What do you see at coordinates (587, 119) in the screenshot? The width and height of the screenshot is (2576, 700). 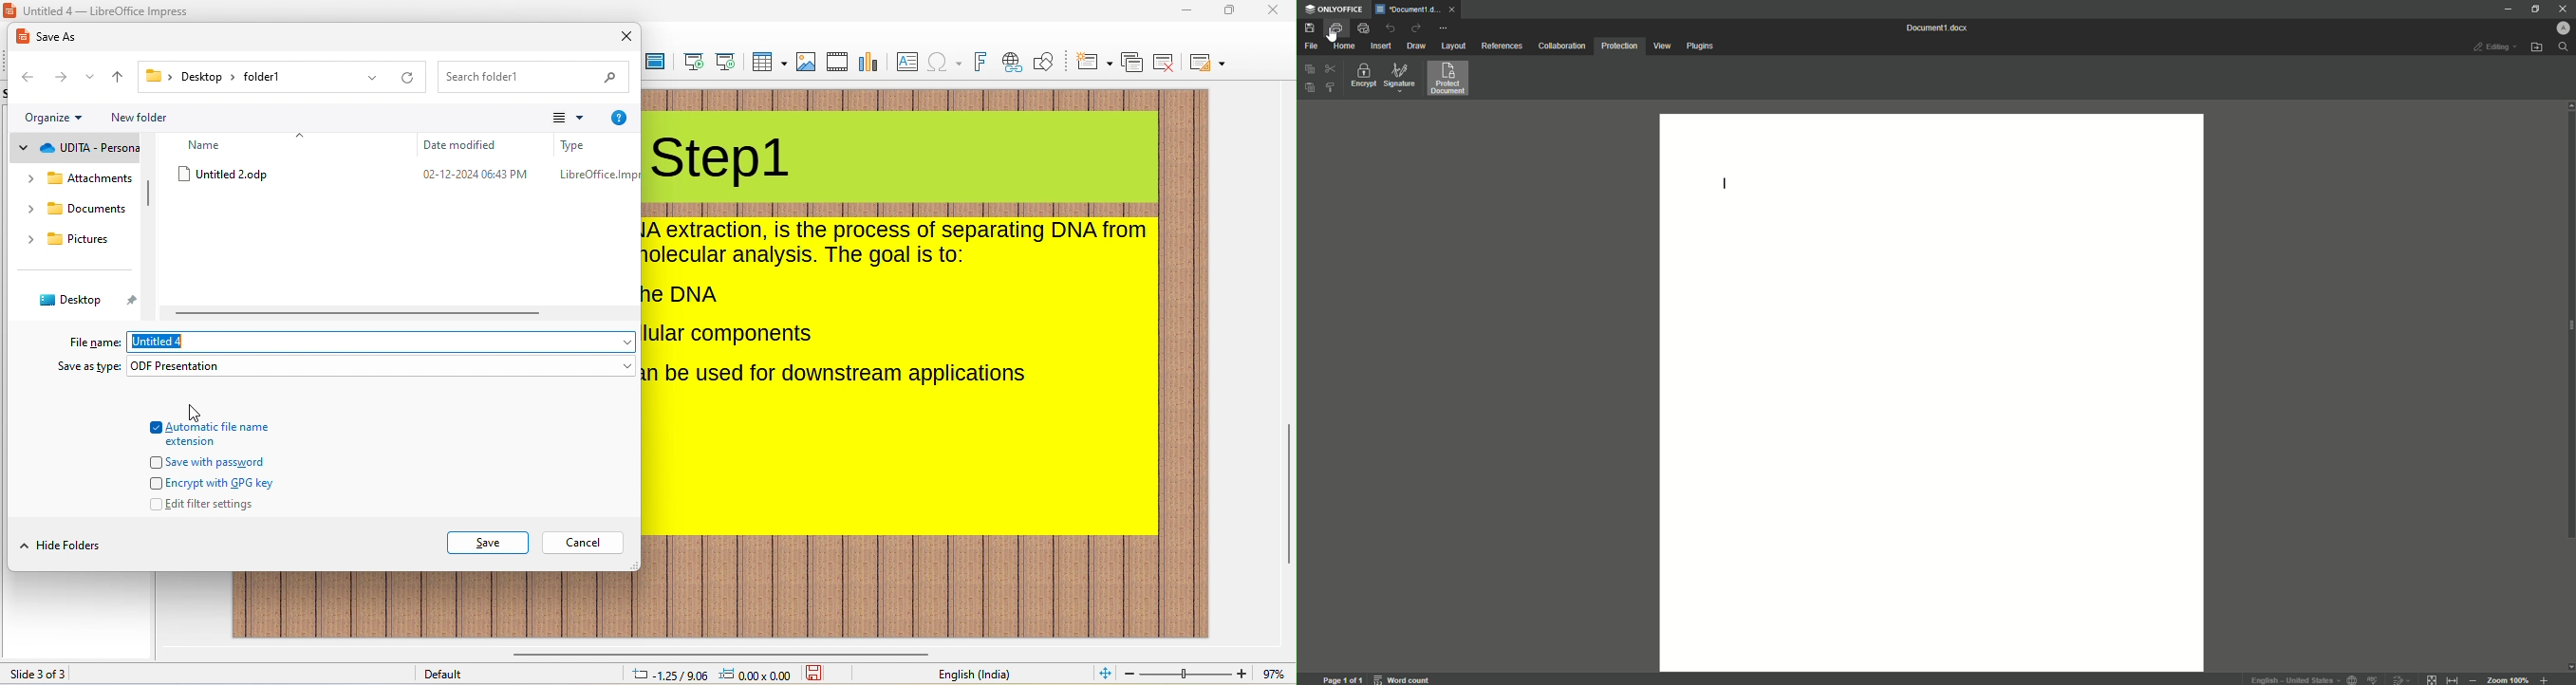 I see `drop down` at bounding box center [587, 119].